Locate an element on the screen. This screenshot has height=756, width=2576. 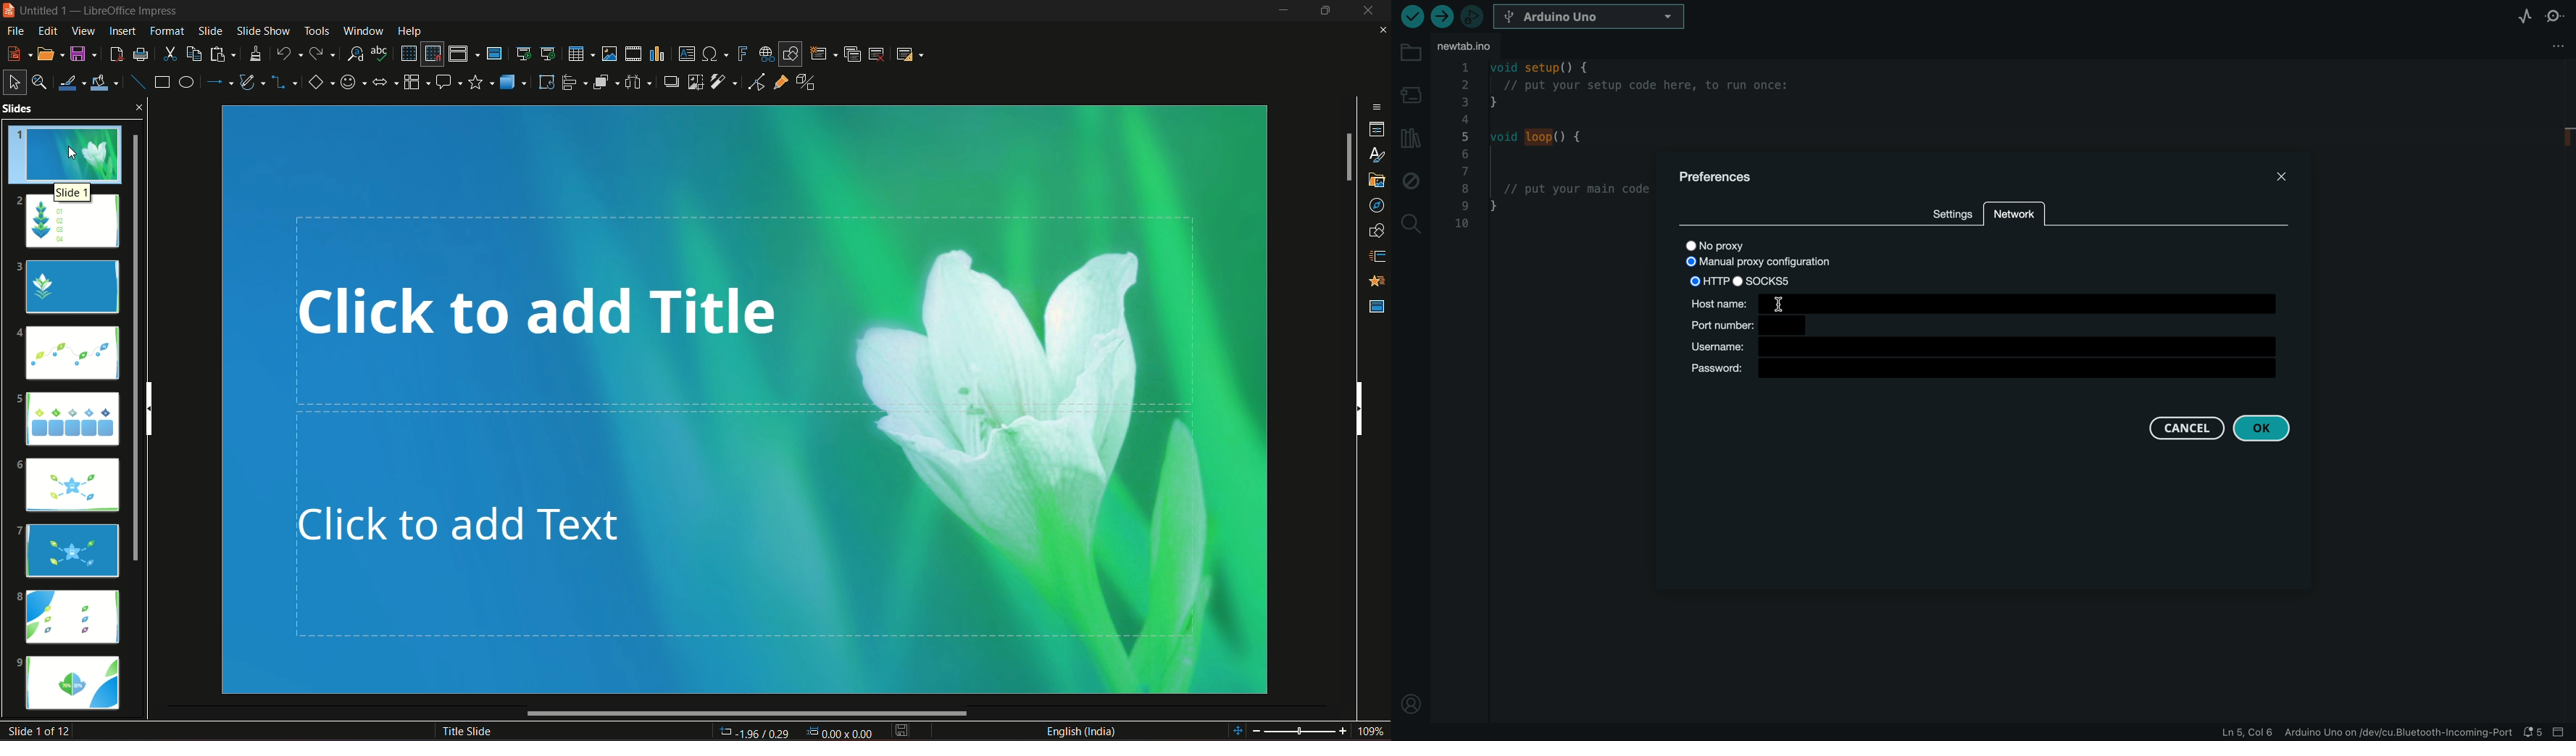
select is located at coordinates (14, 80).